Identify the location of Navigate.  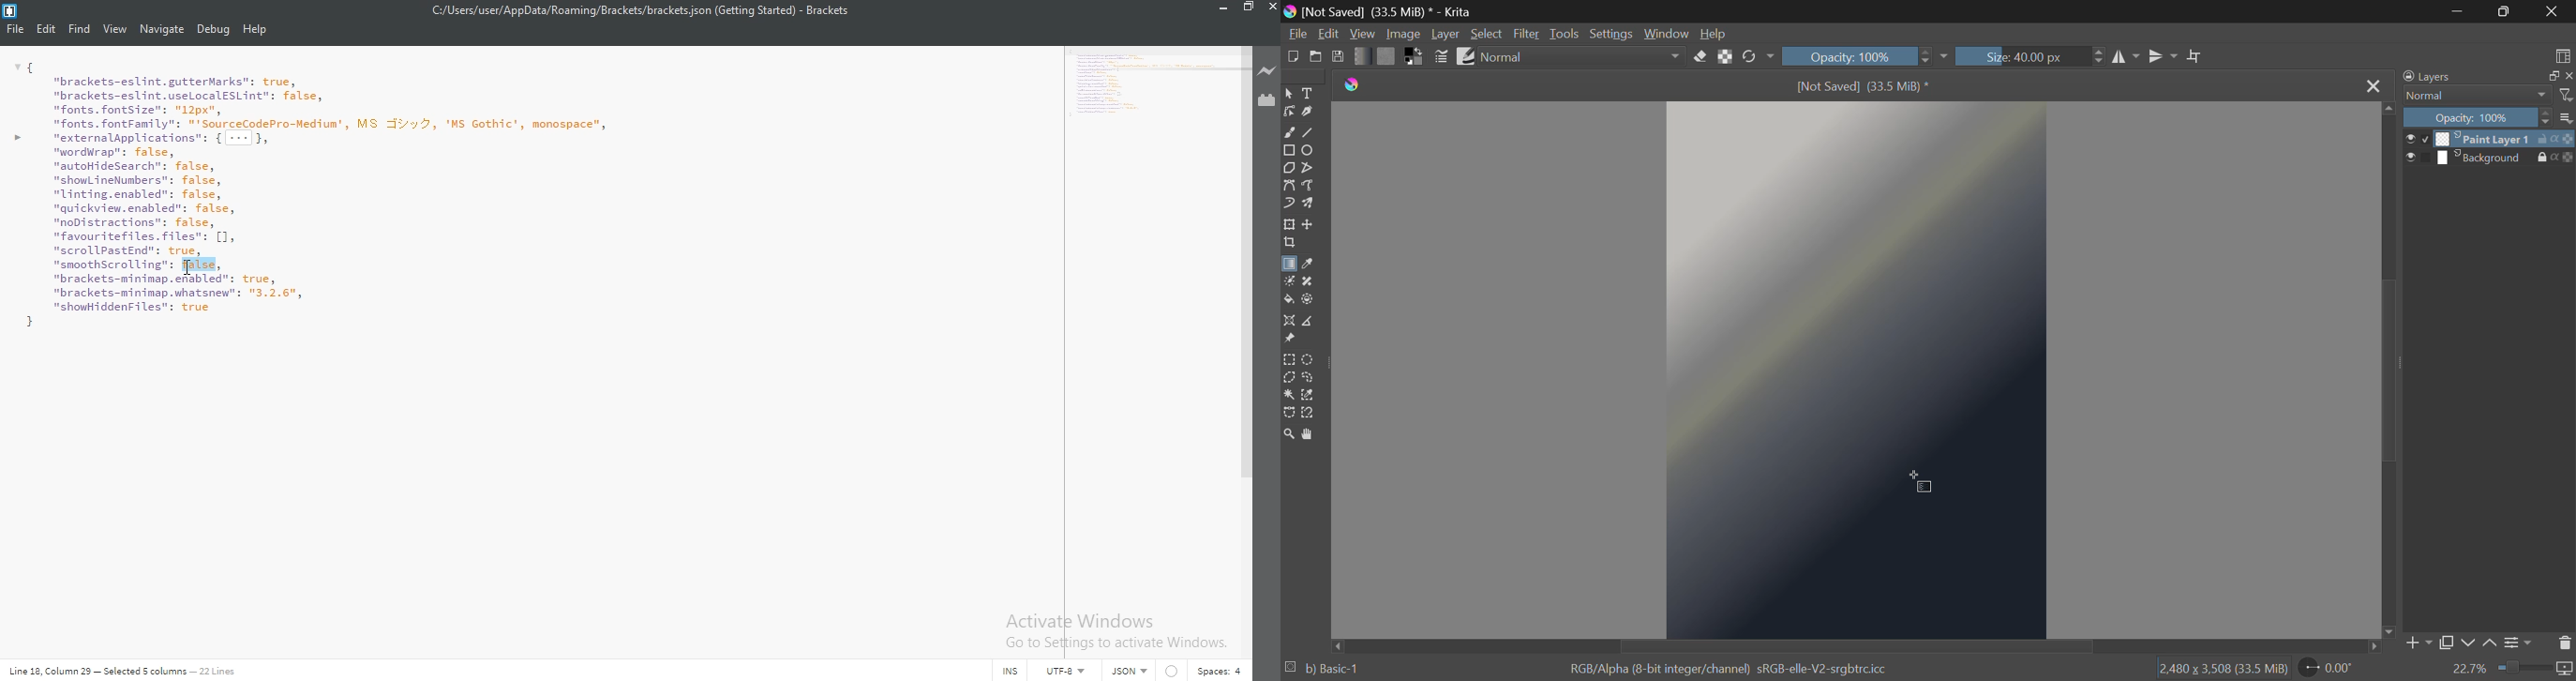
(161, 30).